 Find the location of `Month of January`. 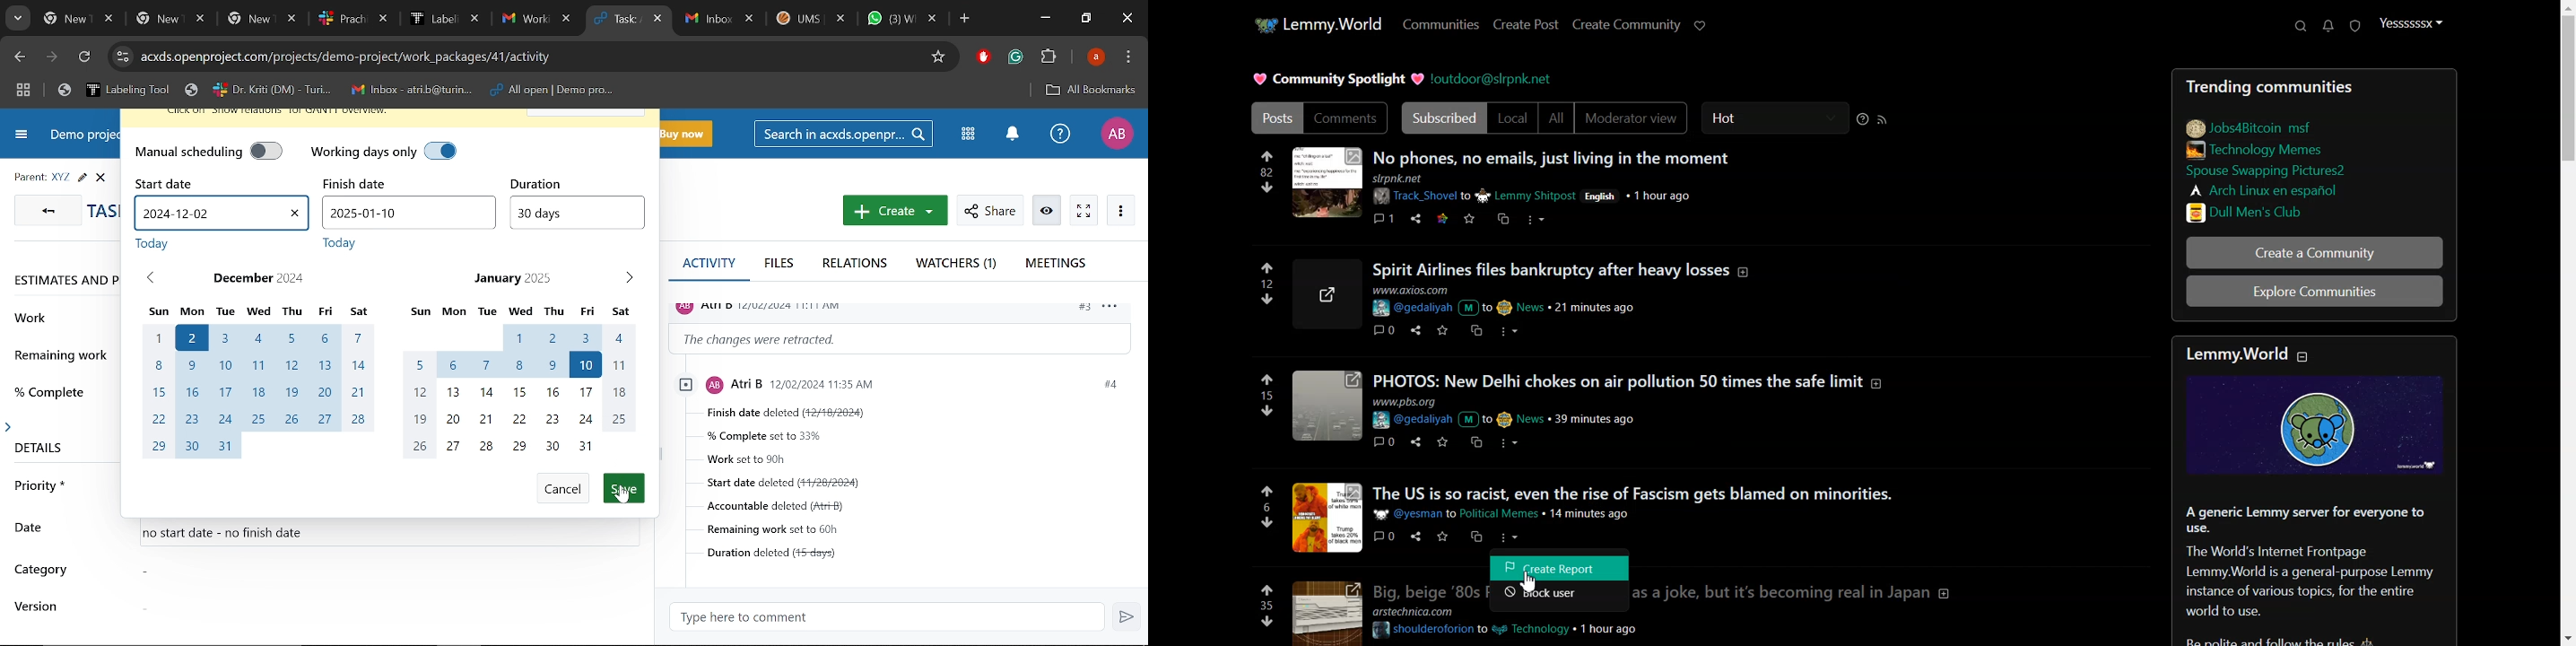

Month of January is located at coordinates (525, 382).